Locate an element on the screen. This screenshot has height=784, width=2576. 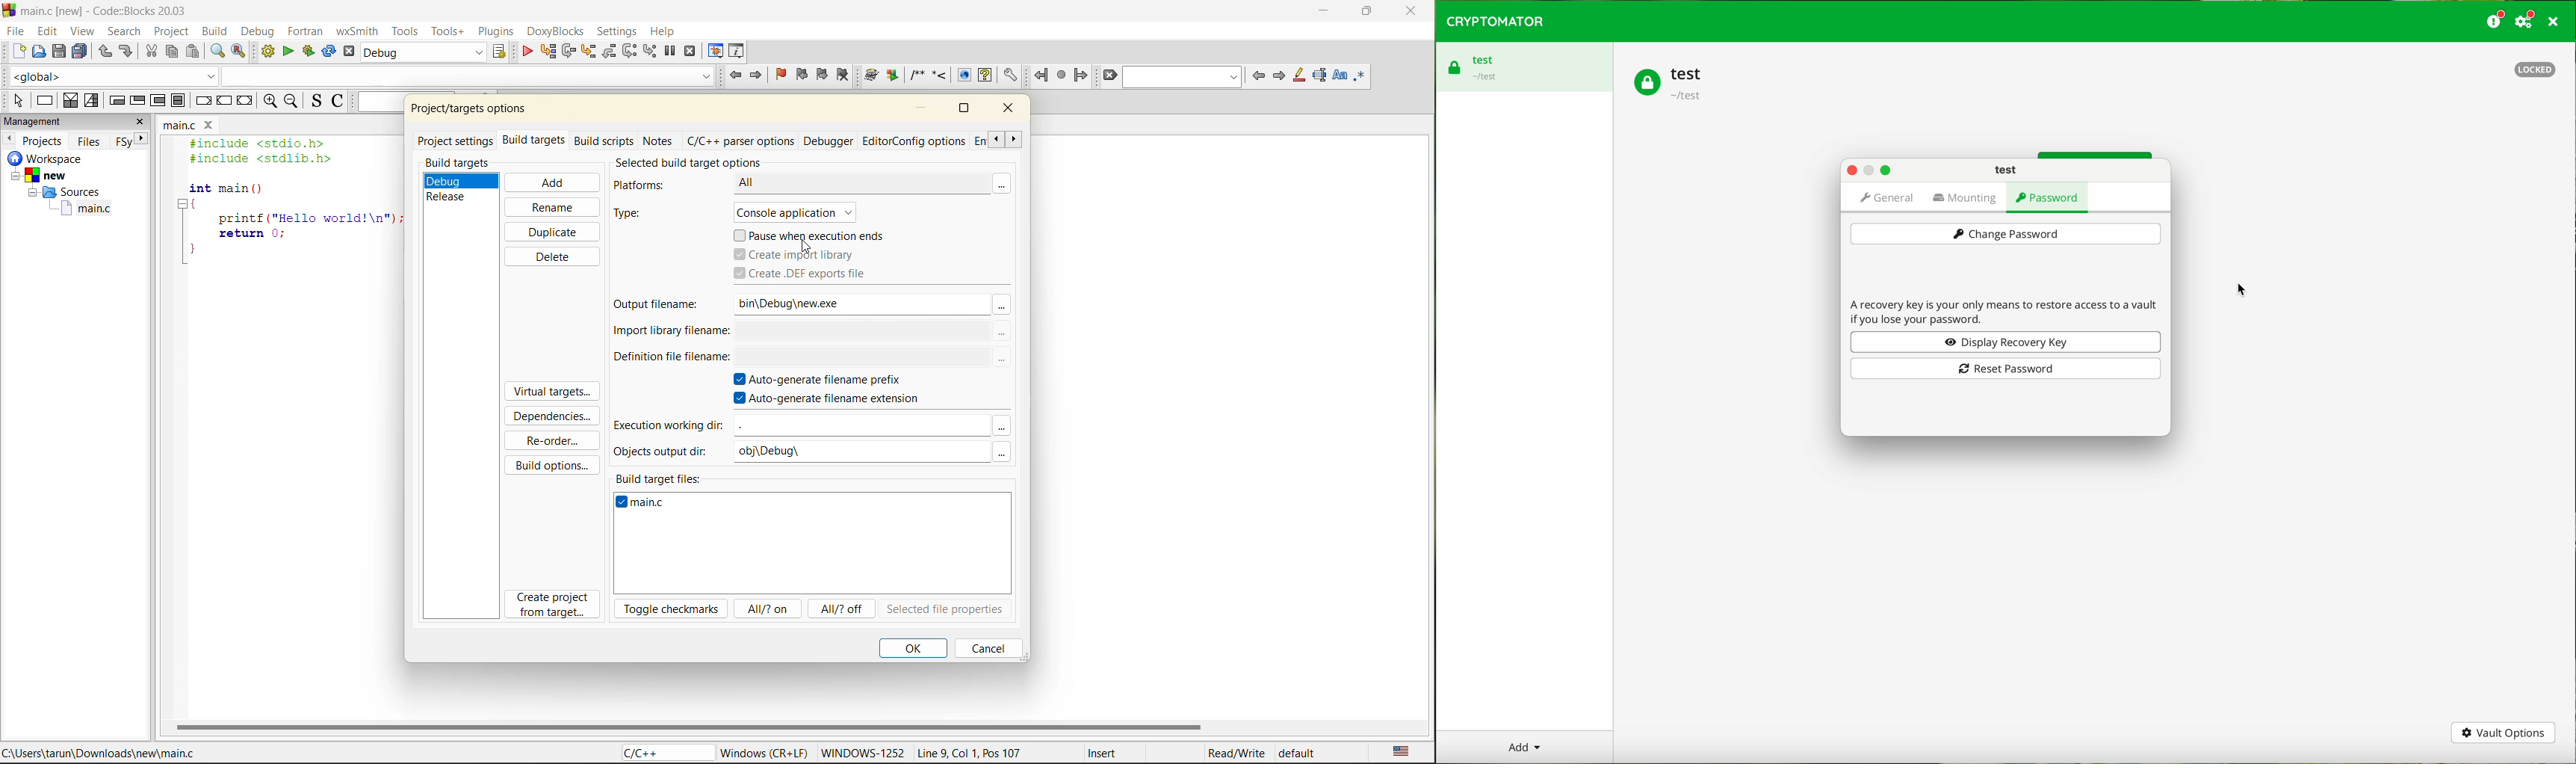
paste is located at coordinates (195, 52).